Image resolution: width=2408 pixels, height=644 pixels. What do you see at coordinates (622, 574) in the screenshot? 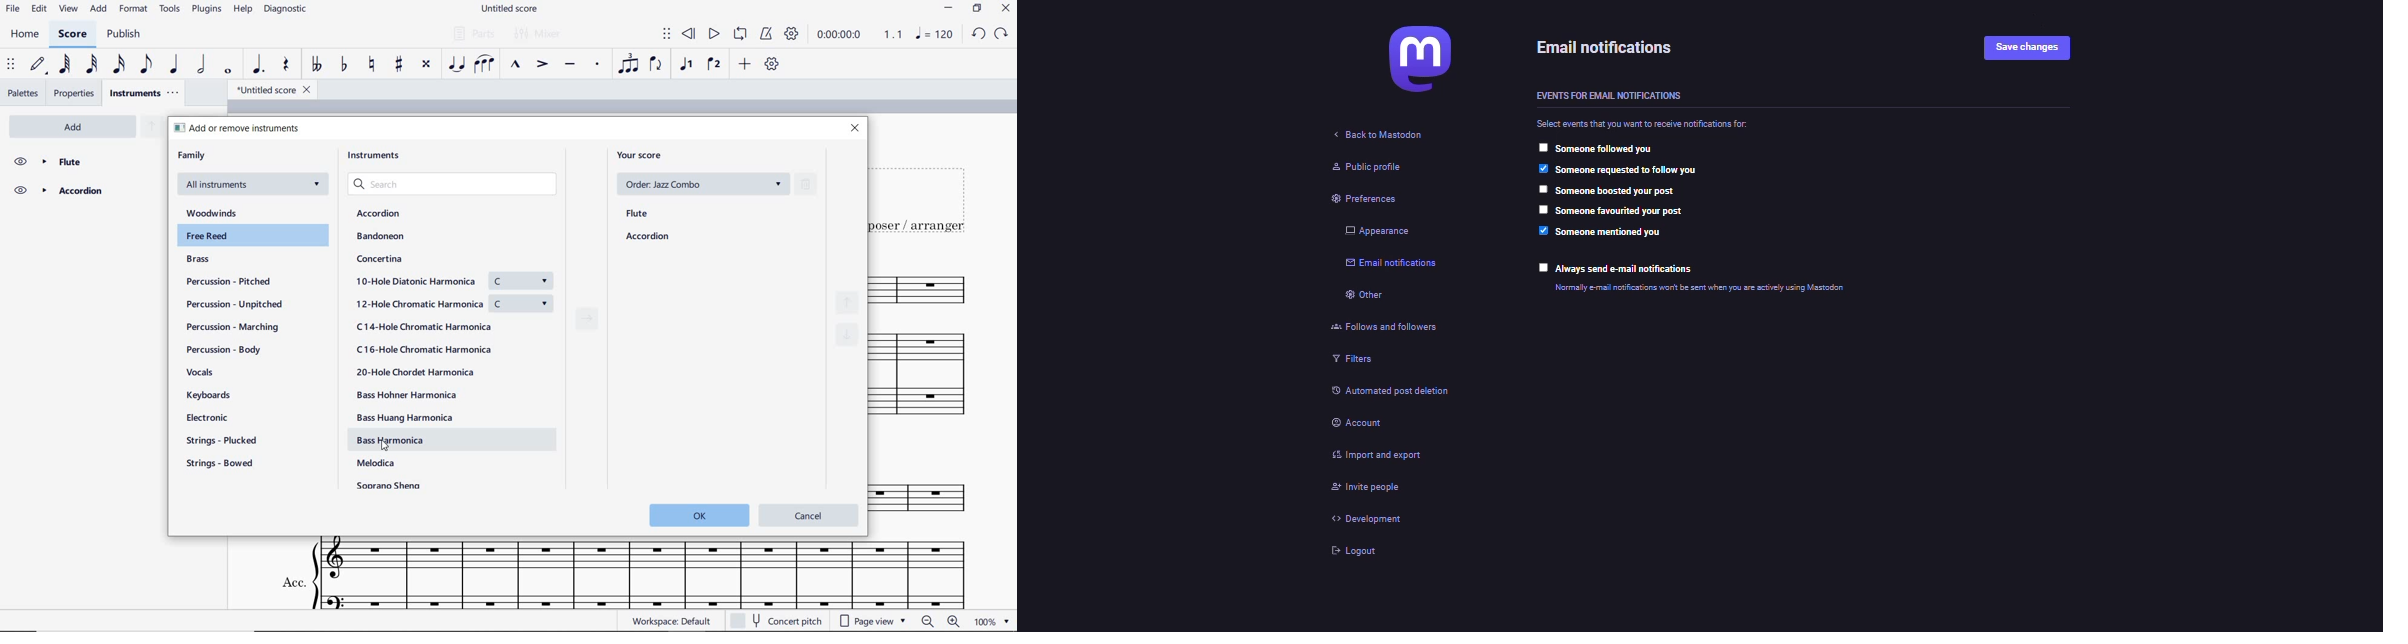
I see `ACC.` at bounding box center [622, 574].